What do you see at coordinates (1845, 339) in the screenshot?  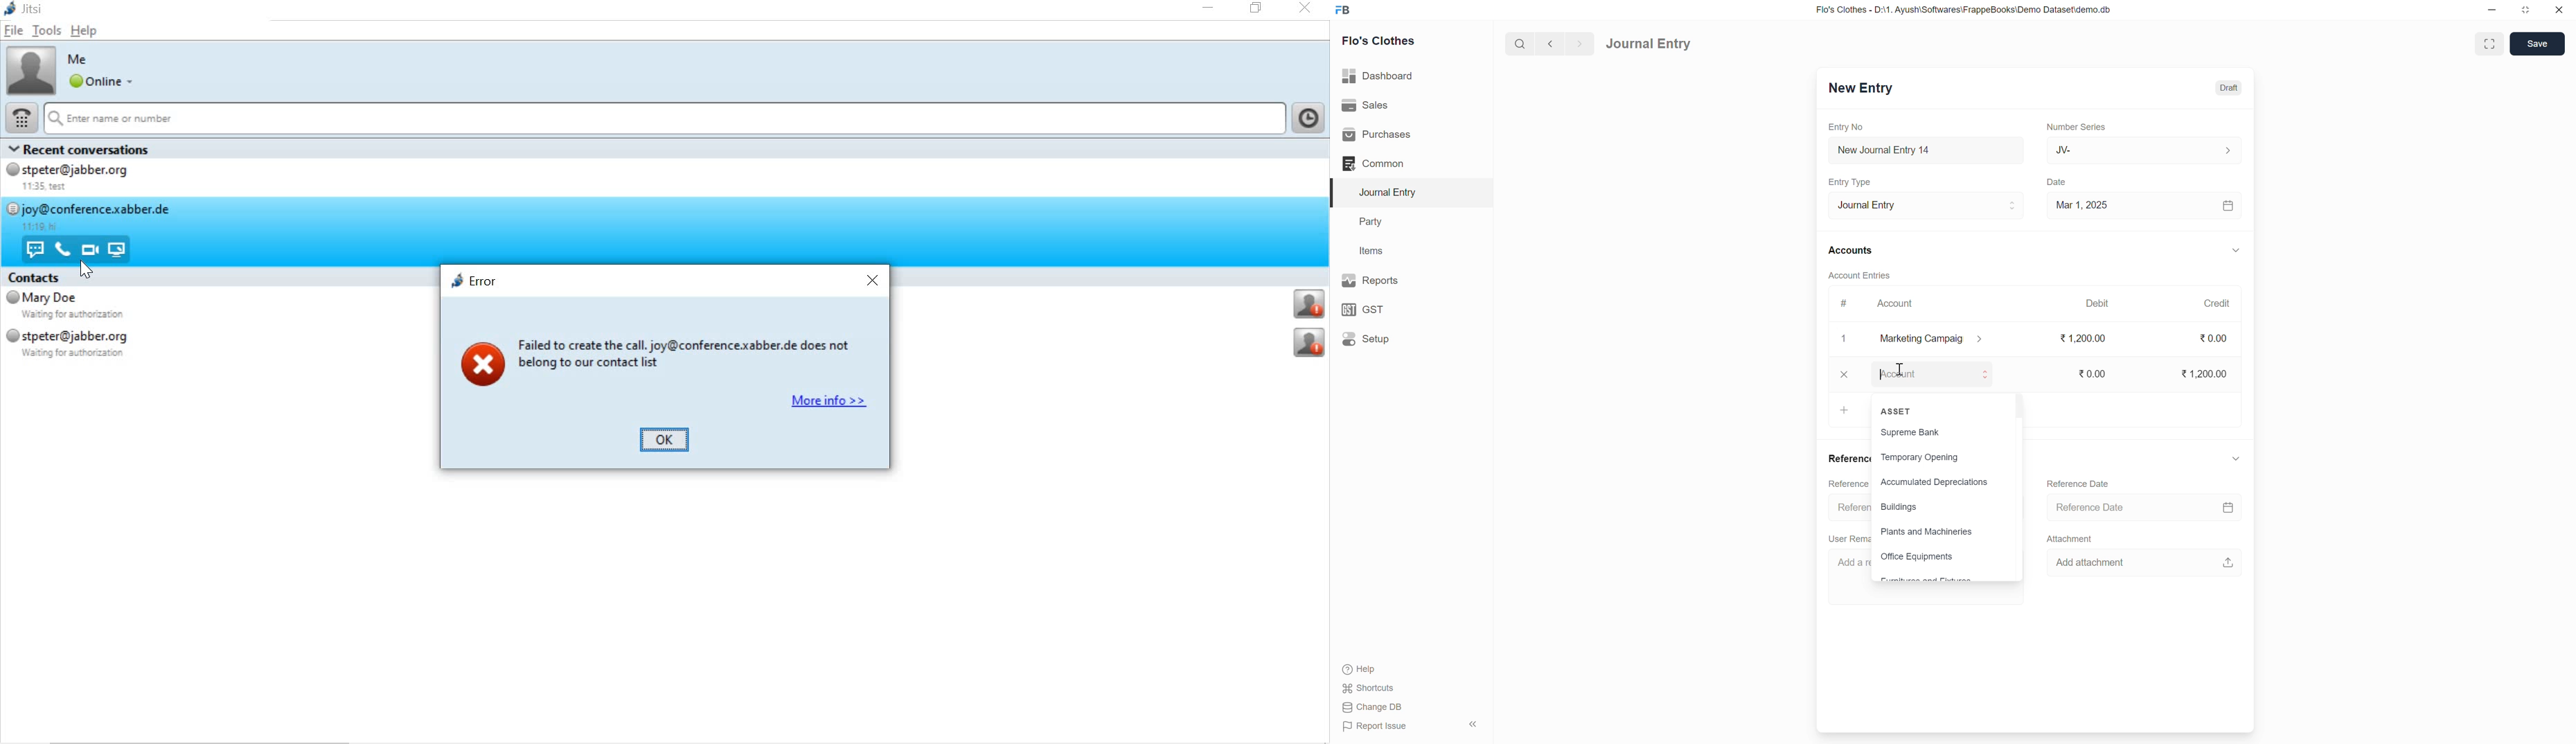 I see `1` at bounding box center [1845, 339].